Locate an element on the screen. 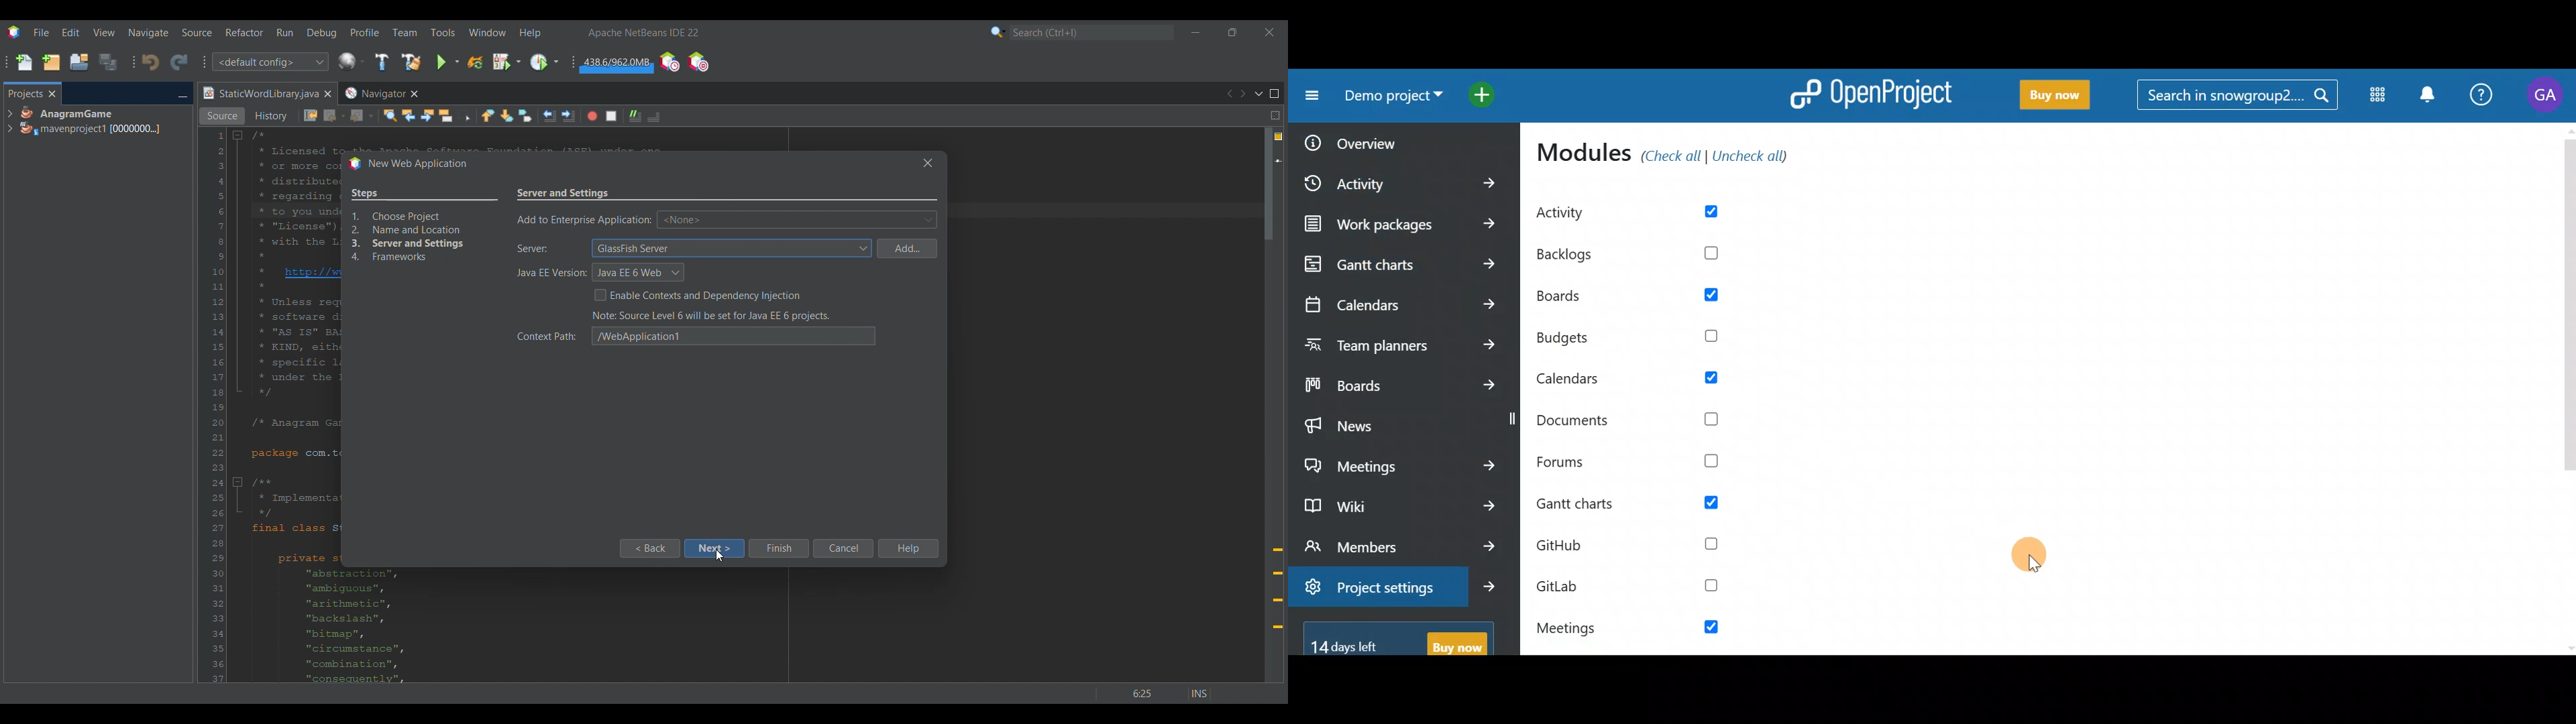  Clean and build main project is located at coordinates (411, 62).